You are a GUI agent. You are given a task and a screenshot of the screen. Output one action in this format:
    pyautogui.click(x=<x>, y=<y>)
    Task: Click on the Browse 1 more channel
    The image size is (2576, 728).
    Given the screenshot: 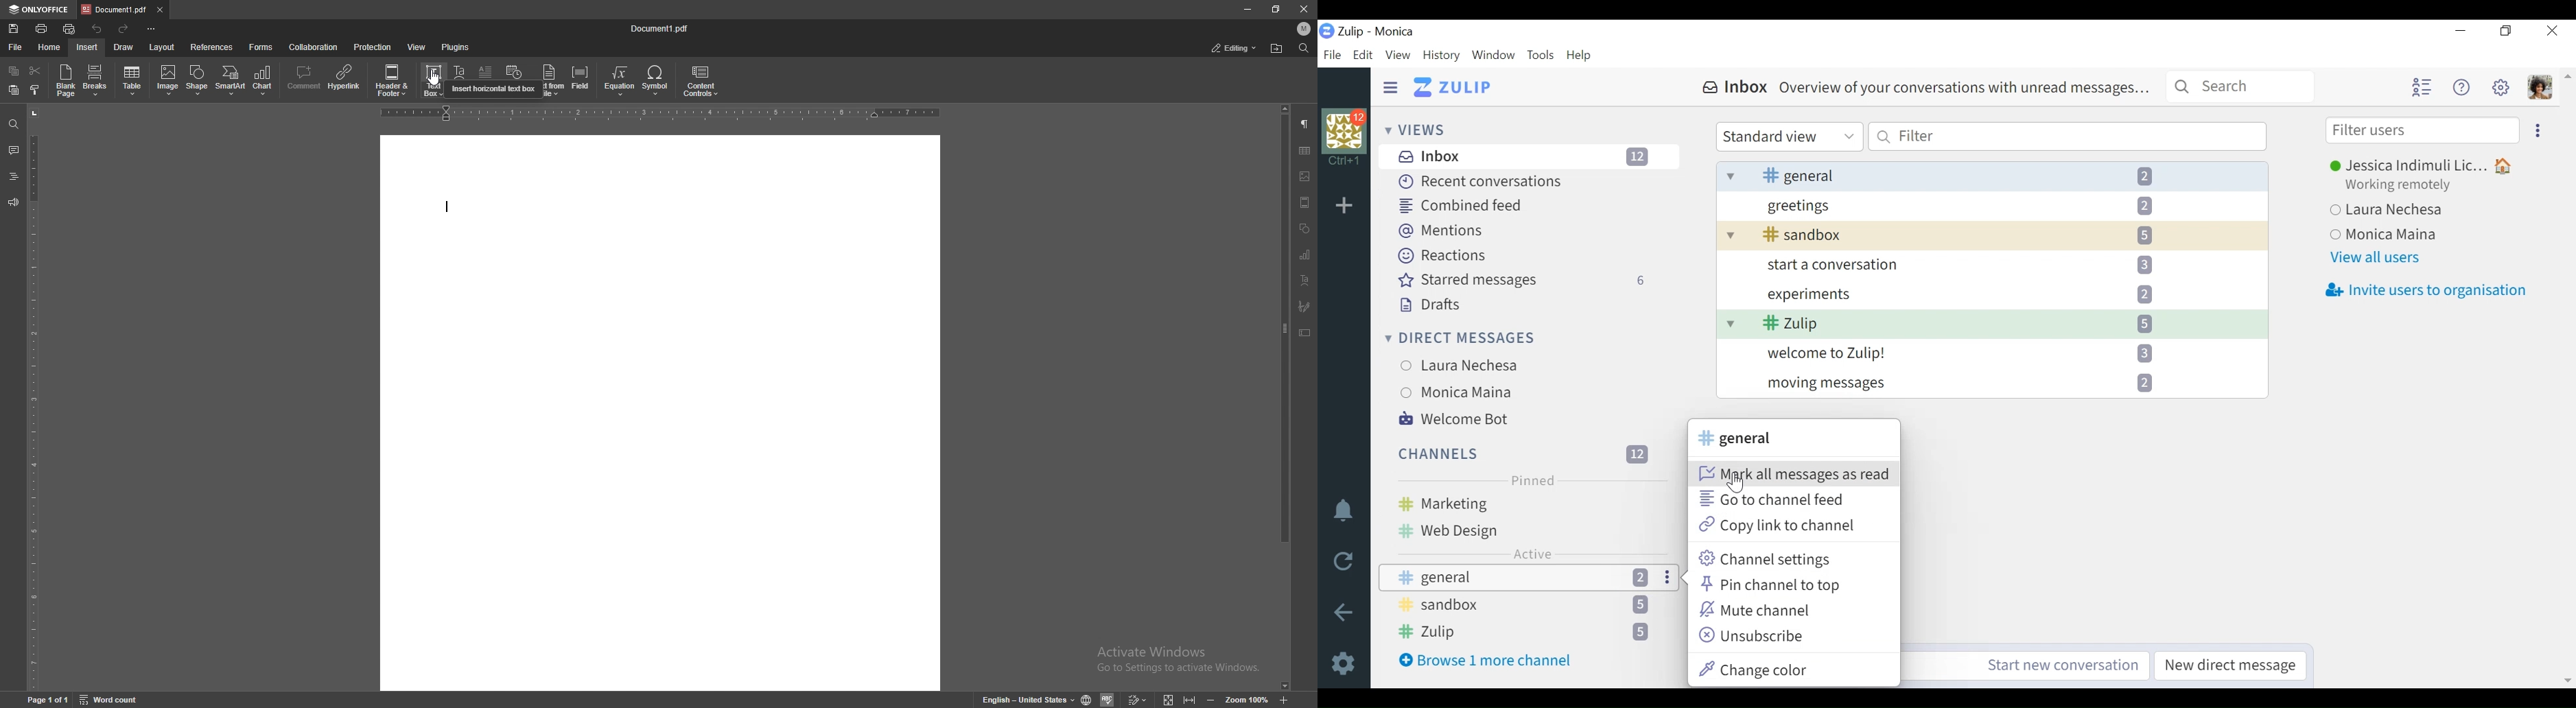 What is the action you would take?
    pyautogui.click(x=1493, y=660)
    